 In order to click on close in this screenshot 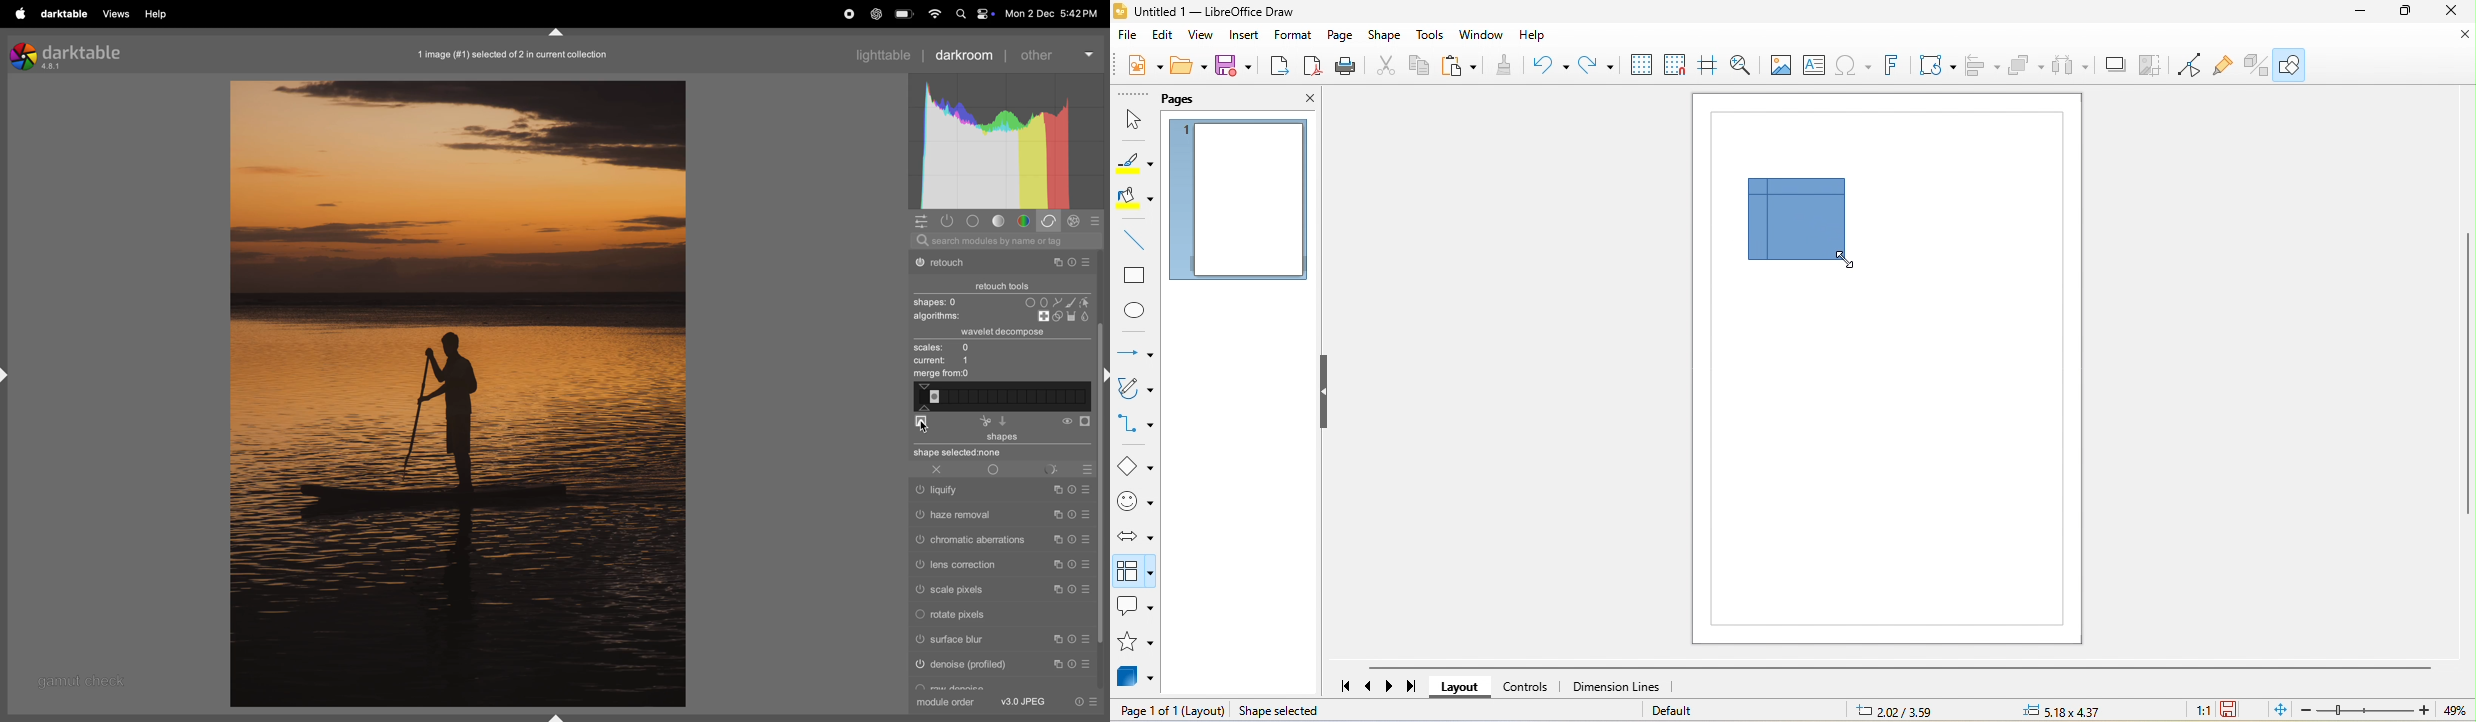, I will do `click(2453, 15)`.